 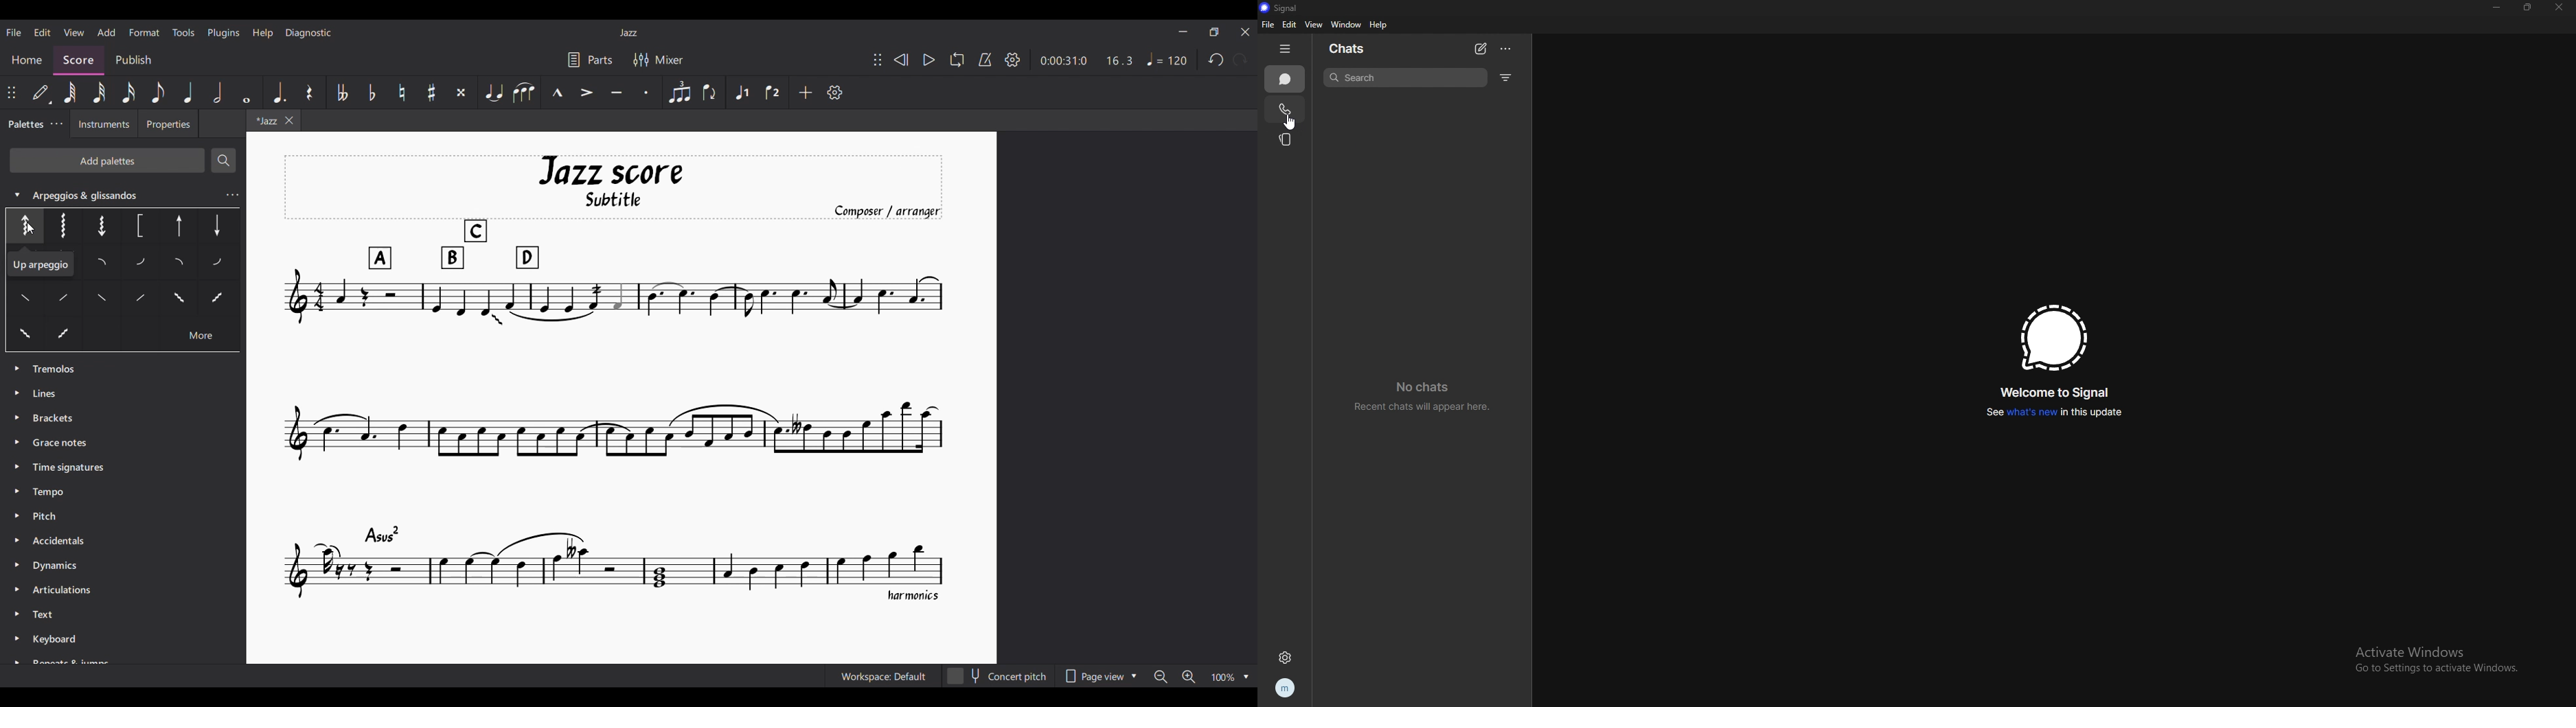 What do you see at coordinates (1214, 31) in the screenshot?
I see `Show in smaller tab` at bounding box center [1214, 31].